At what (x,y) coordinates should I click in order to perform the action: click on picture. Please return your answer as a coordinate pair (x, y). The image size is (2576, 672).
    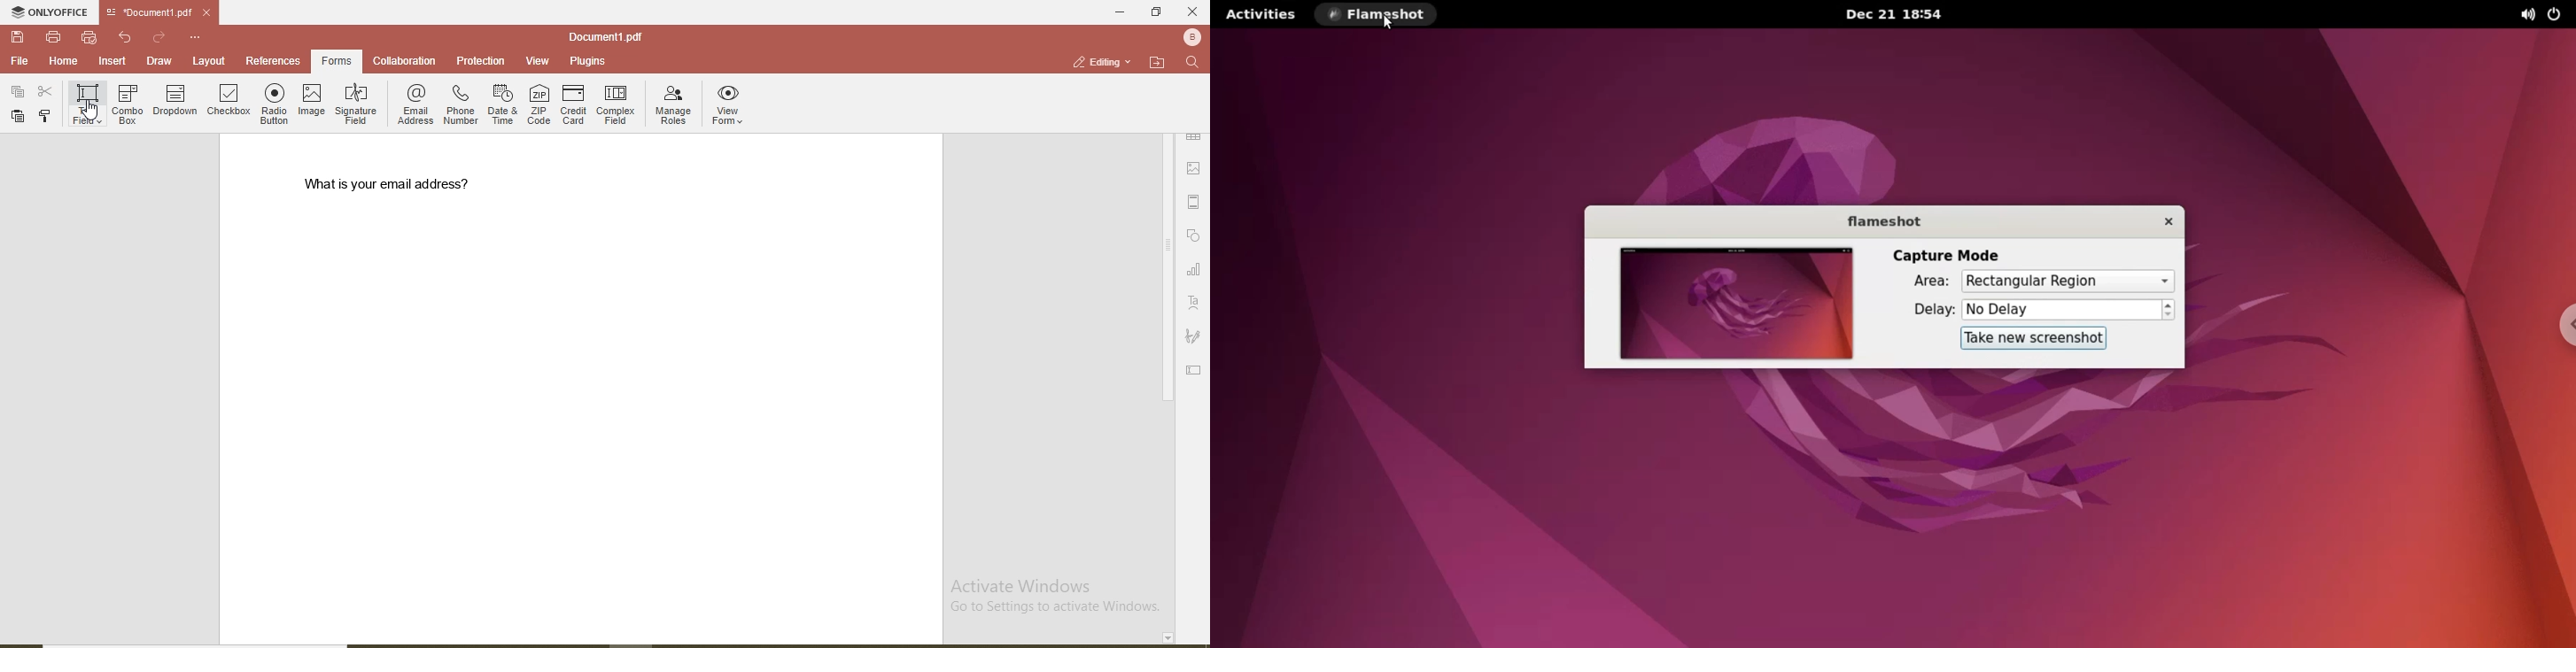
    Looking at the image, I should click on (1197, 167).